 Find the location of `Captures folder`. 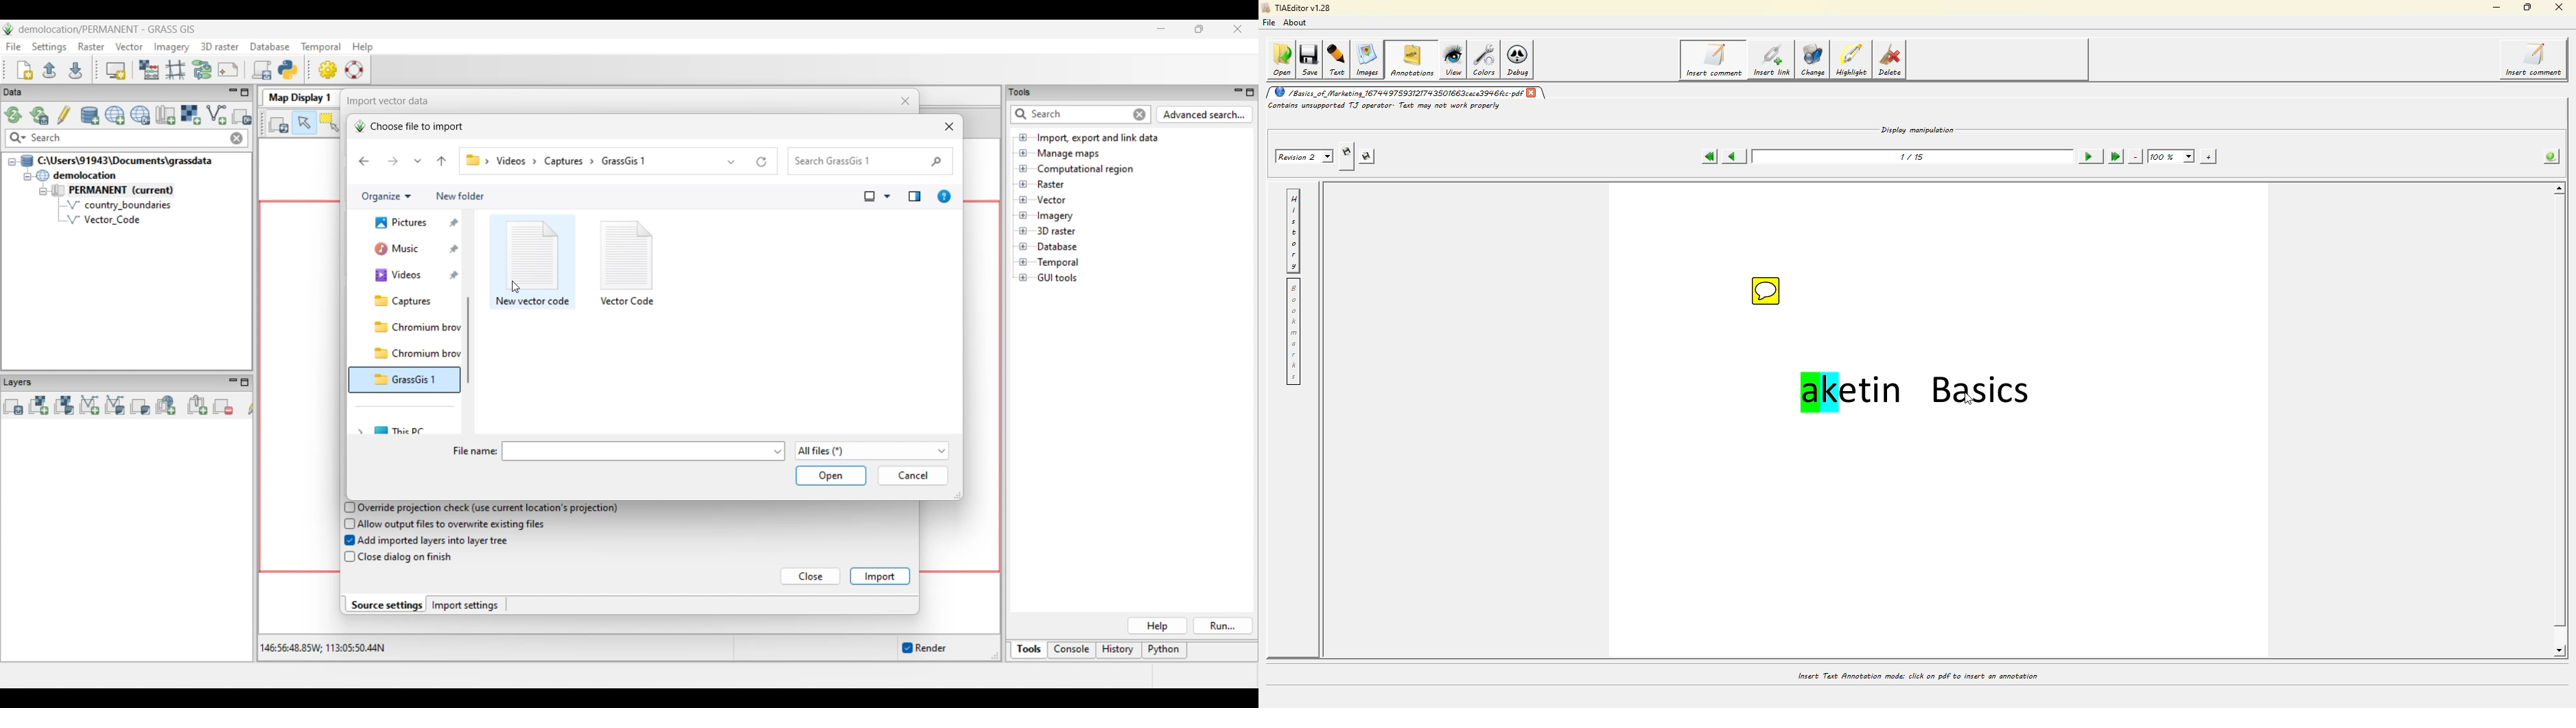

Captures folder is located at coordinates (412, 327).